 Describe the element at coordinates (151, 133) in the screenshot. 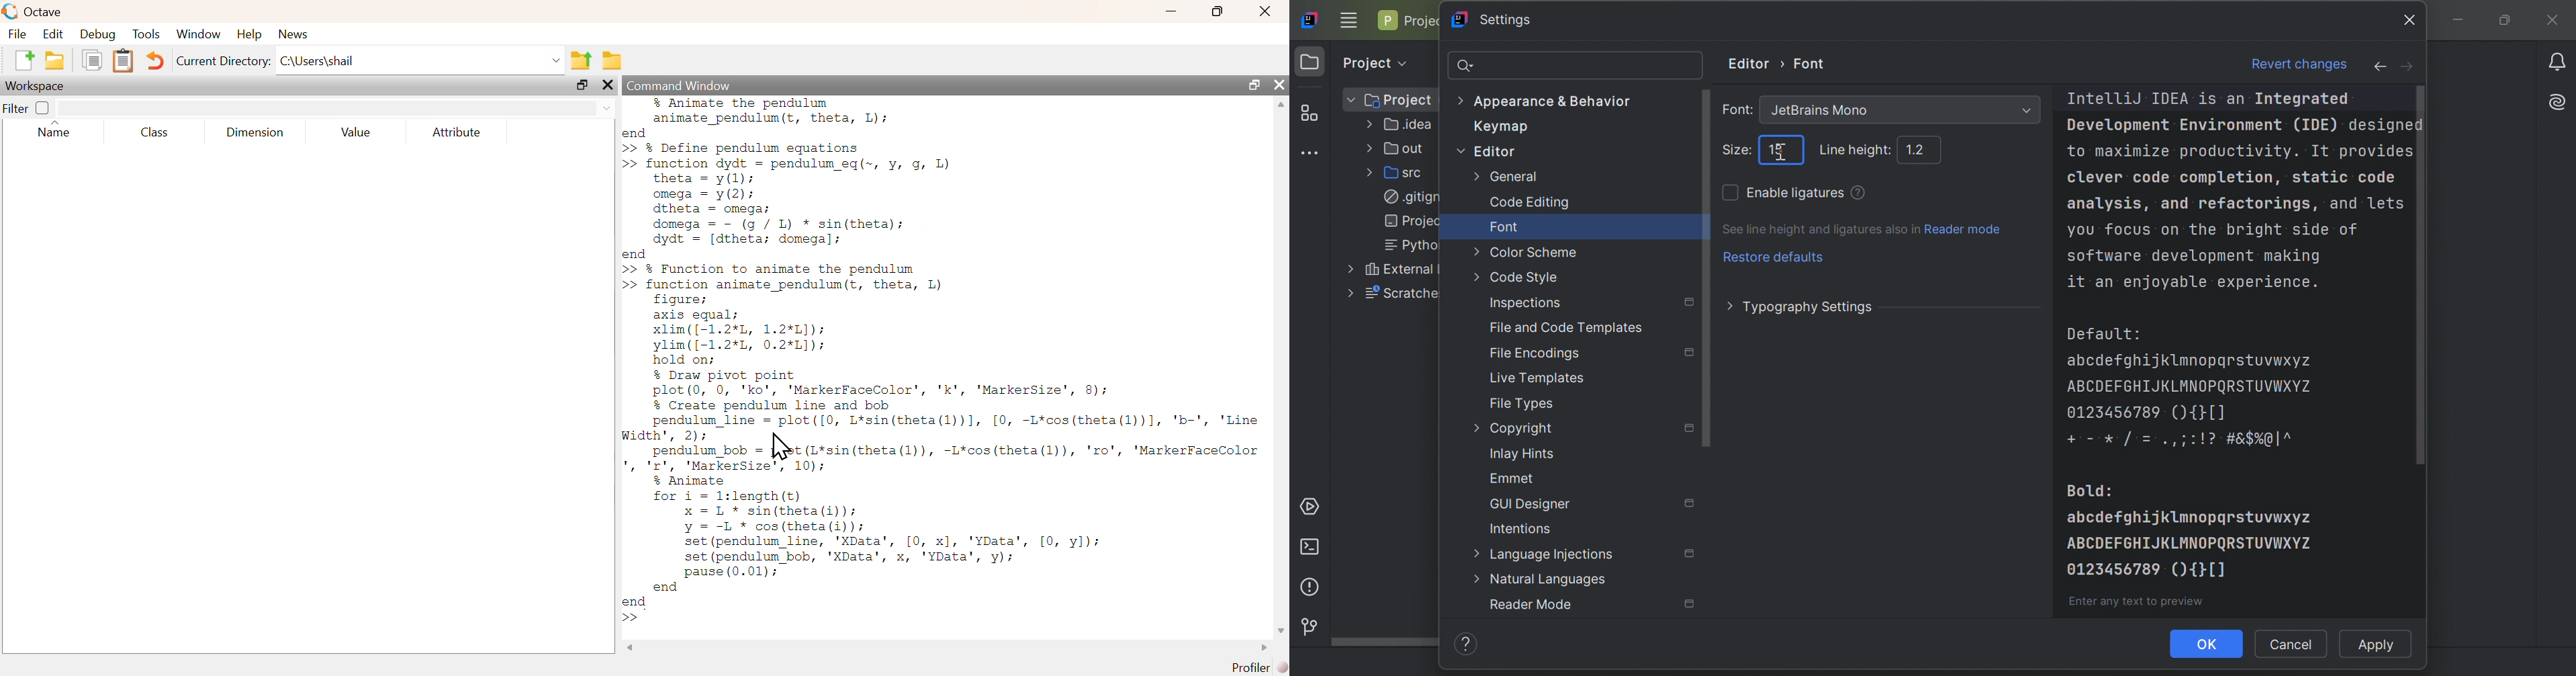

I see `Class` at that location.